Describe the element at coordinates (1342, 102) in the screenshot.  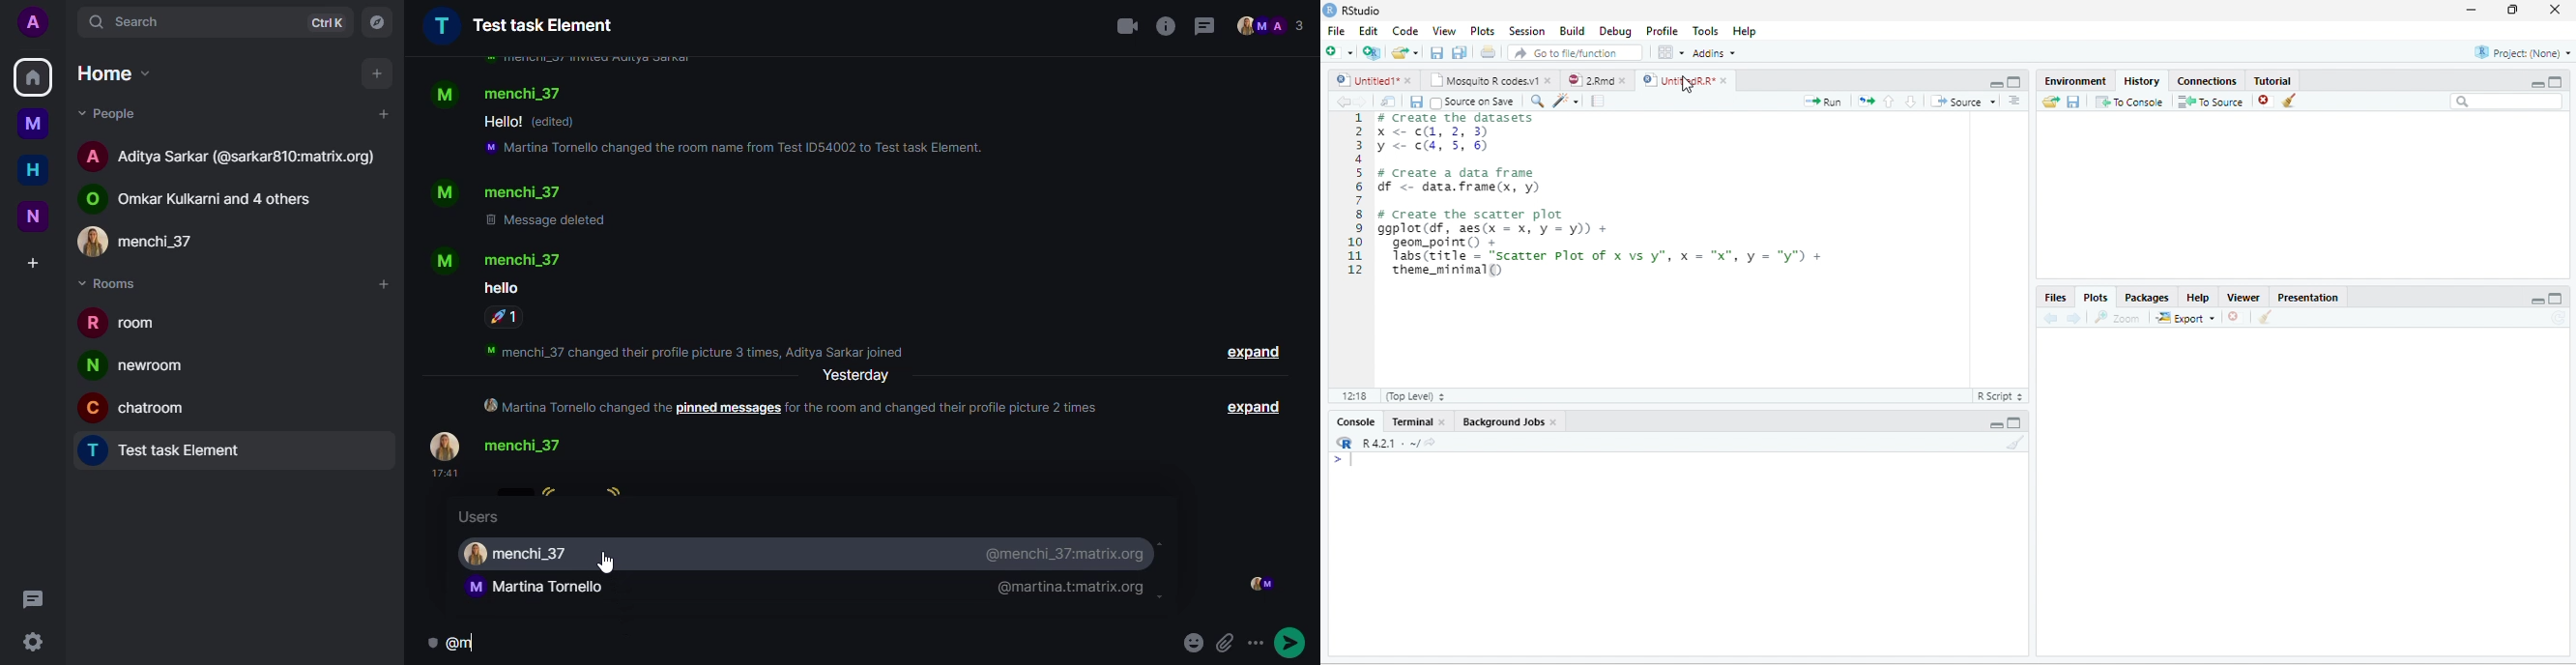
I see `Go back to previous source location` at that location.